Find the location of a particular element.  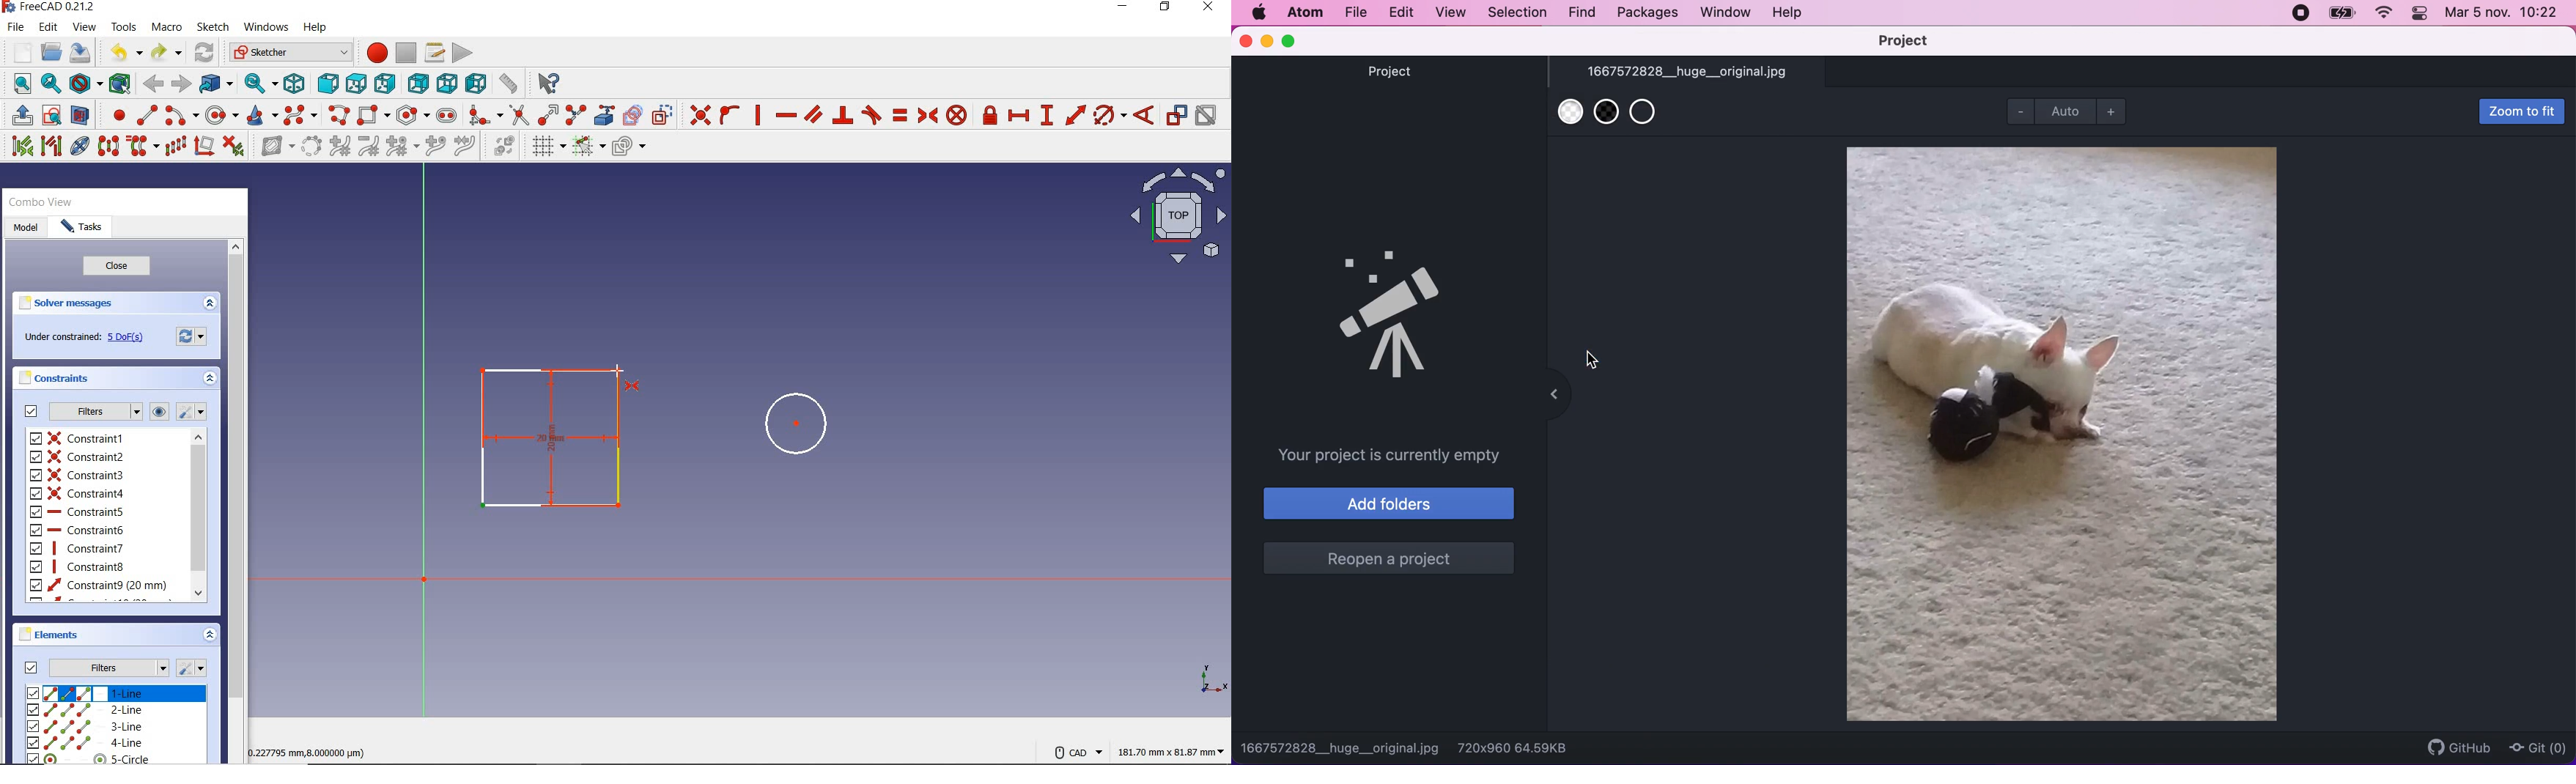

configure rendering order is located at coordinates (628, 149).